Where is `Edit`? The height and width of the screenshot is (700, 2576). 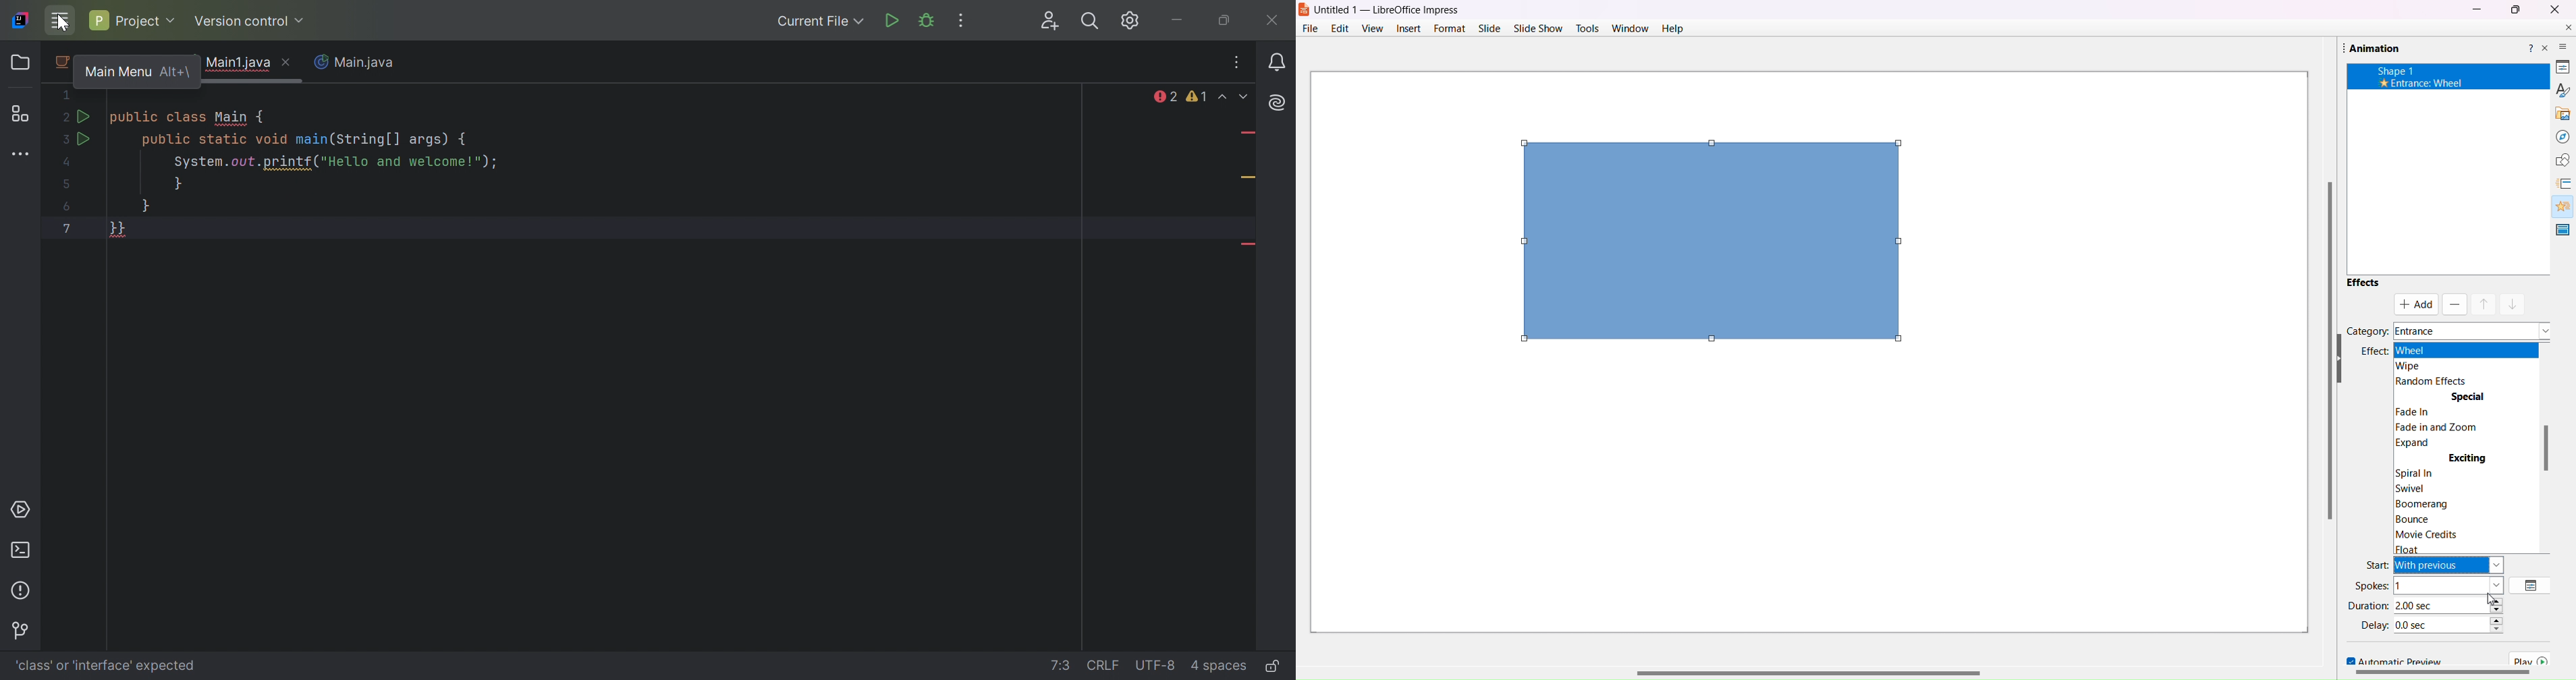 Edit is located at coordinates (1341, 28).